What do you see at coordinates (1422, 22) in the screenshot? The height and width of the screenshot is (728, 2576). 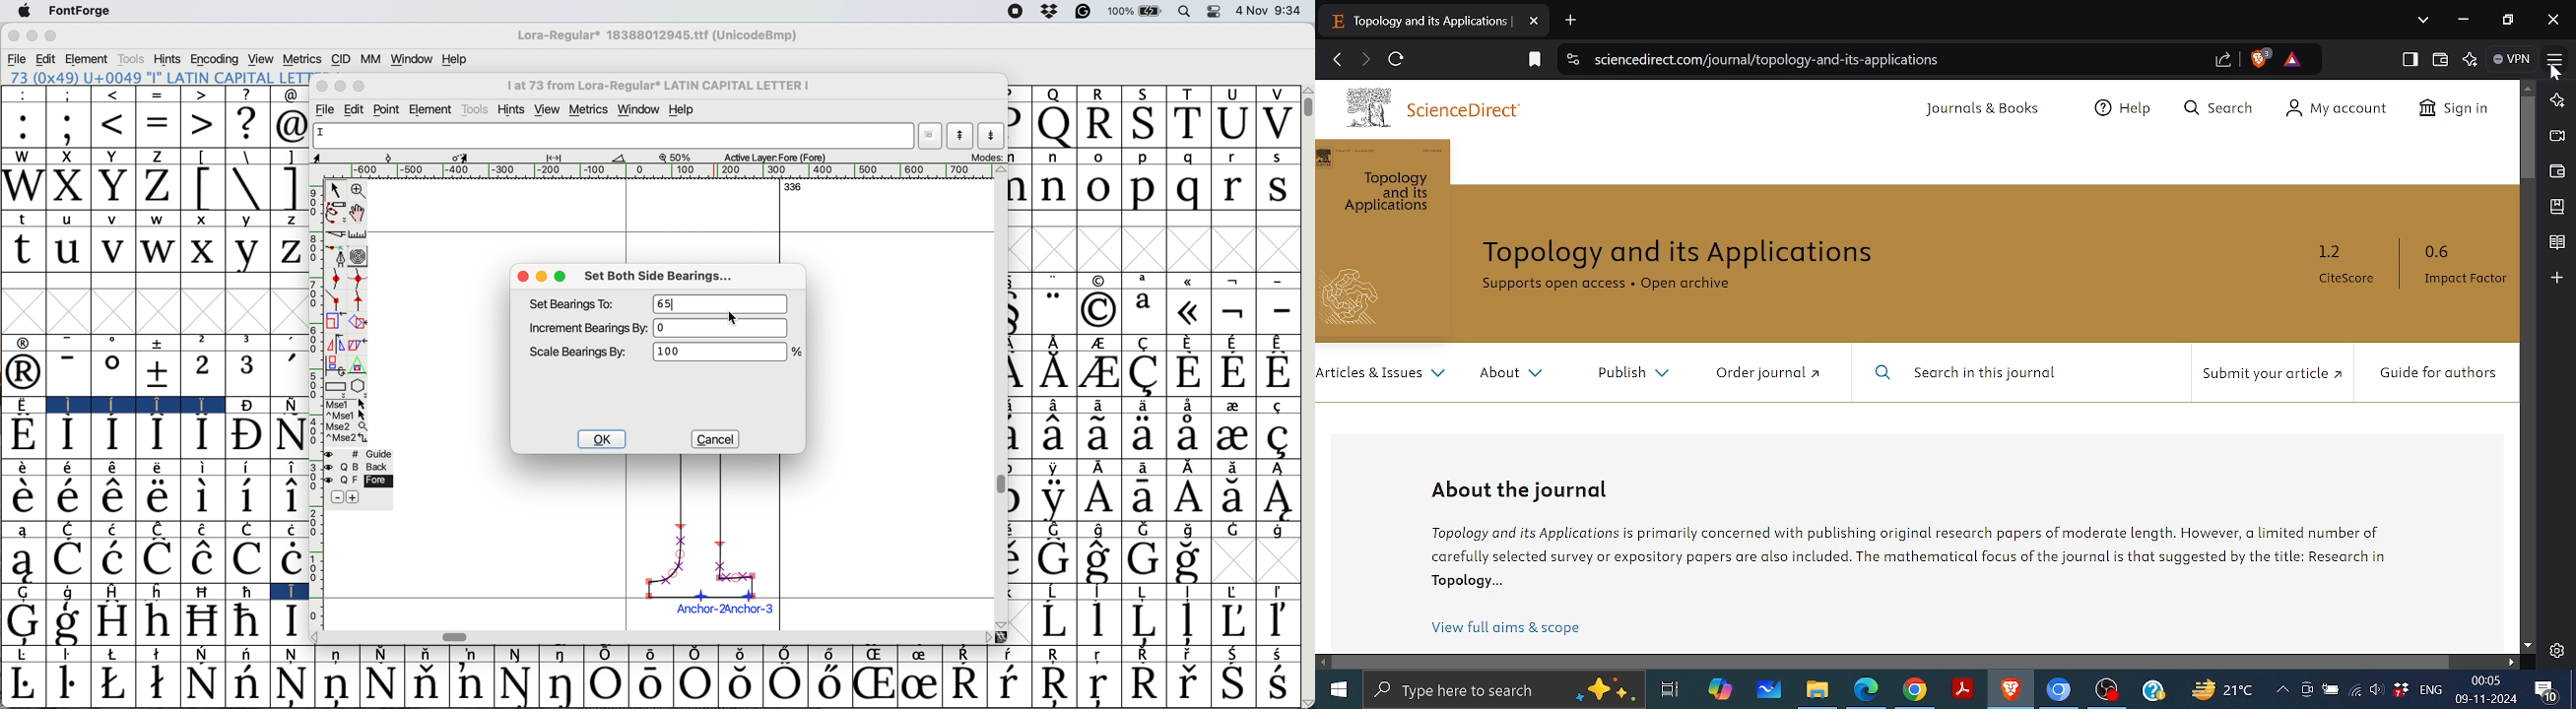 I see `topology and its applications` at bounding box center [1422, 22].